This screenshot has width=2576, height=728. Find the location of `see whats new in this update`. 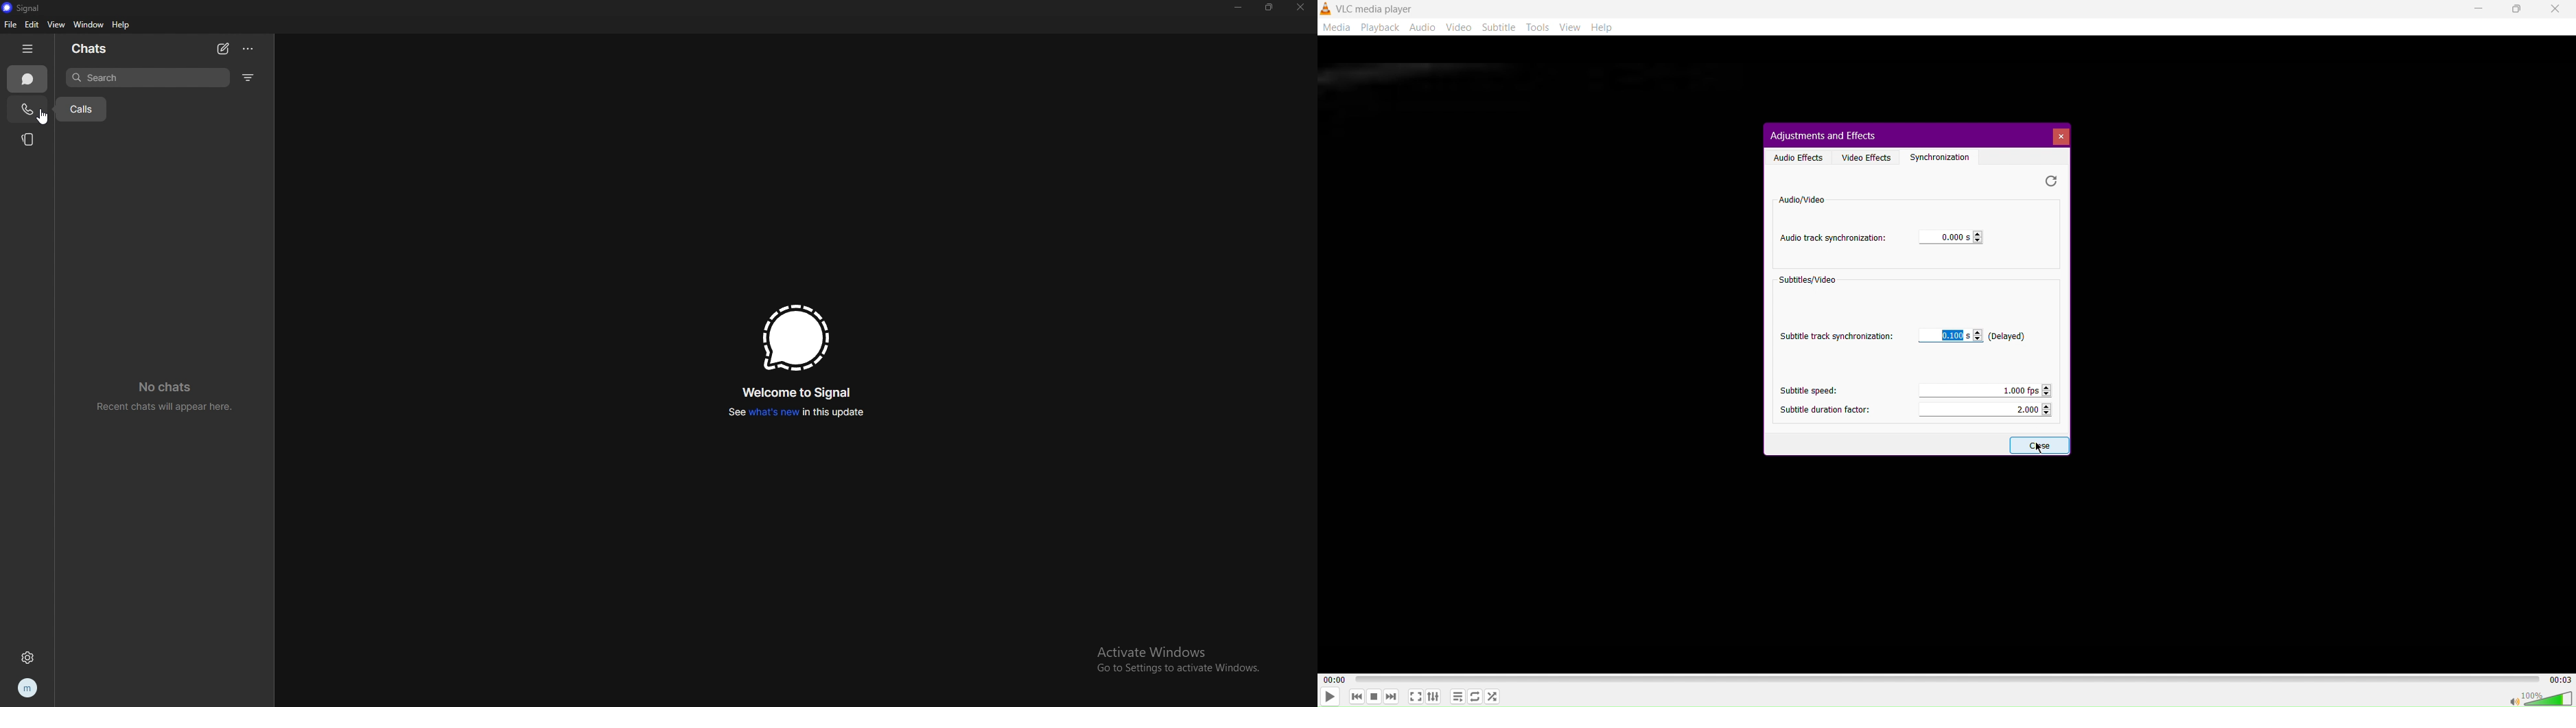

see whats new in this update is located at coordinates (797, 413).